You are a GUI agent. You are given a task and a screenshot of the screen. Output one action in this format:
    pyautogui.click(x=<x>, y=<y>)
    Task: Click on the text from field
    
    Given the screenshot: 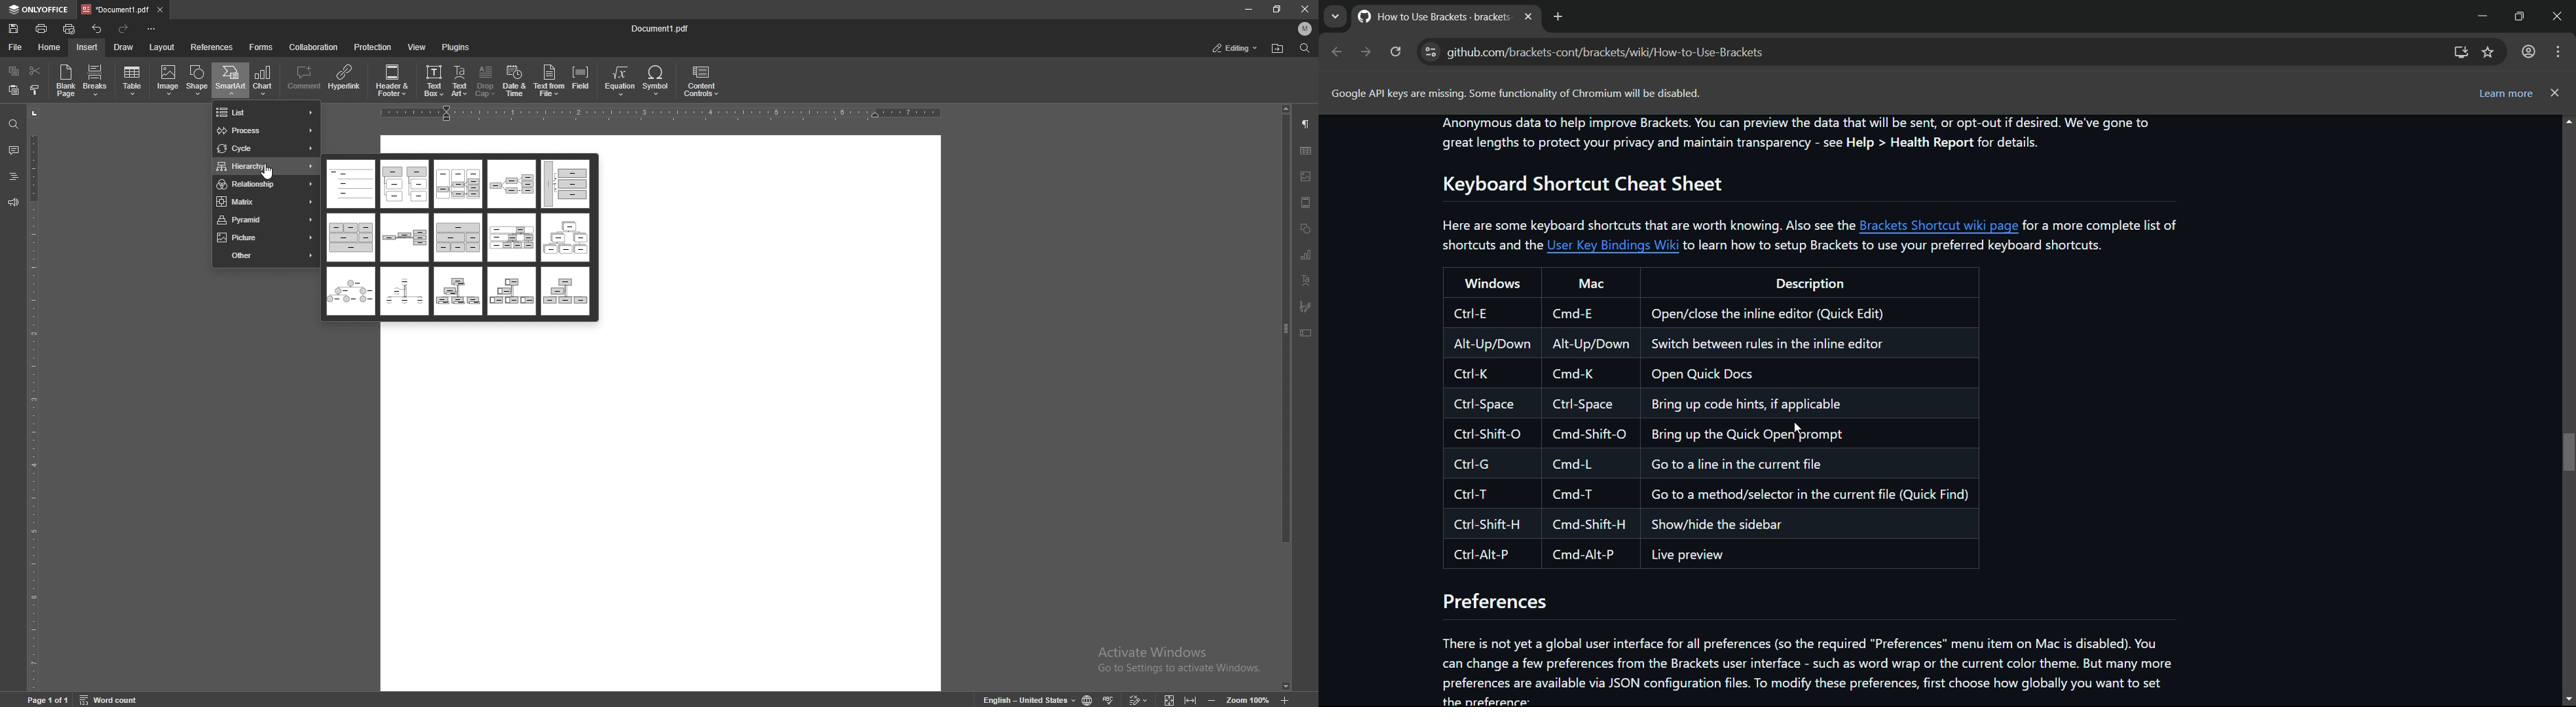 What is the action you would take?
    pyautogui.click(x=549, y=80)
    